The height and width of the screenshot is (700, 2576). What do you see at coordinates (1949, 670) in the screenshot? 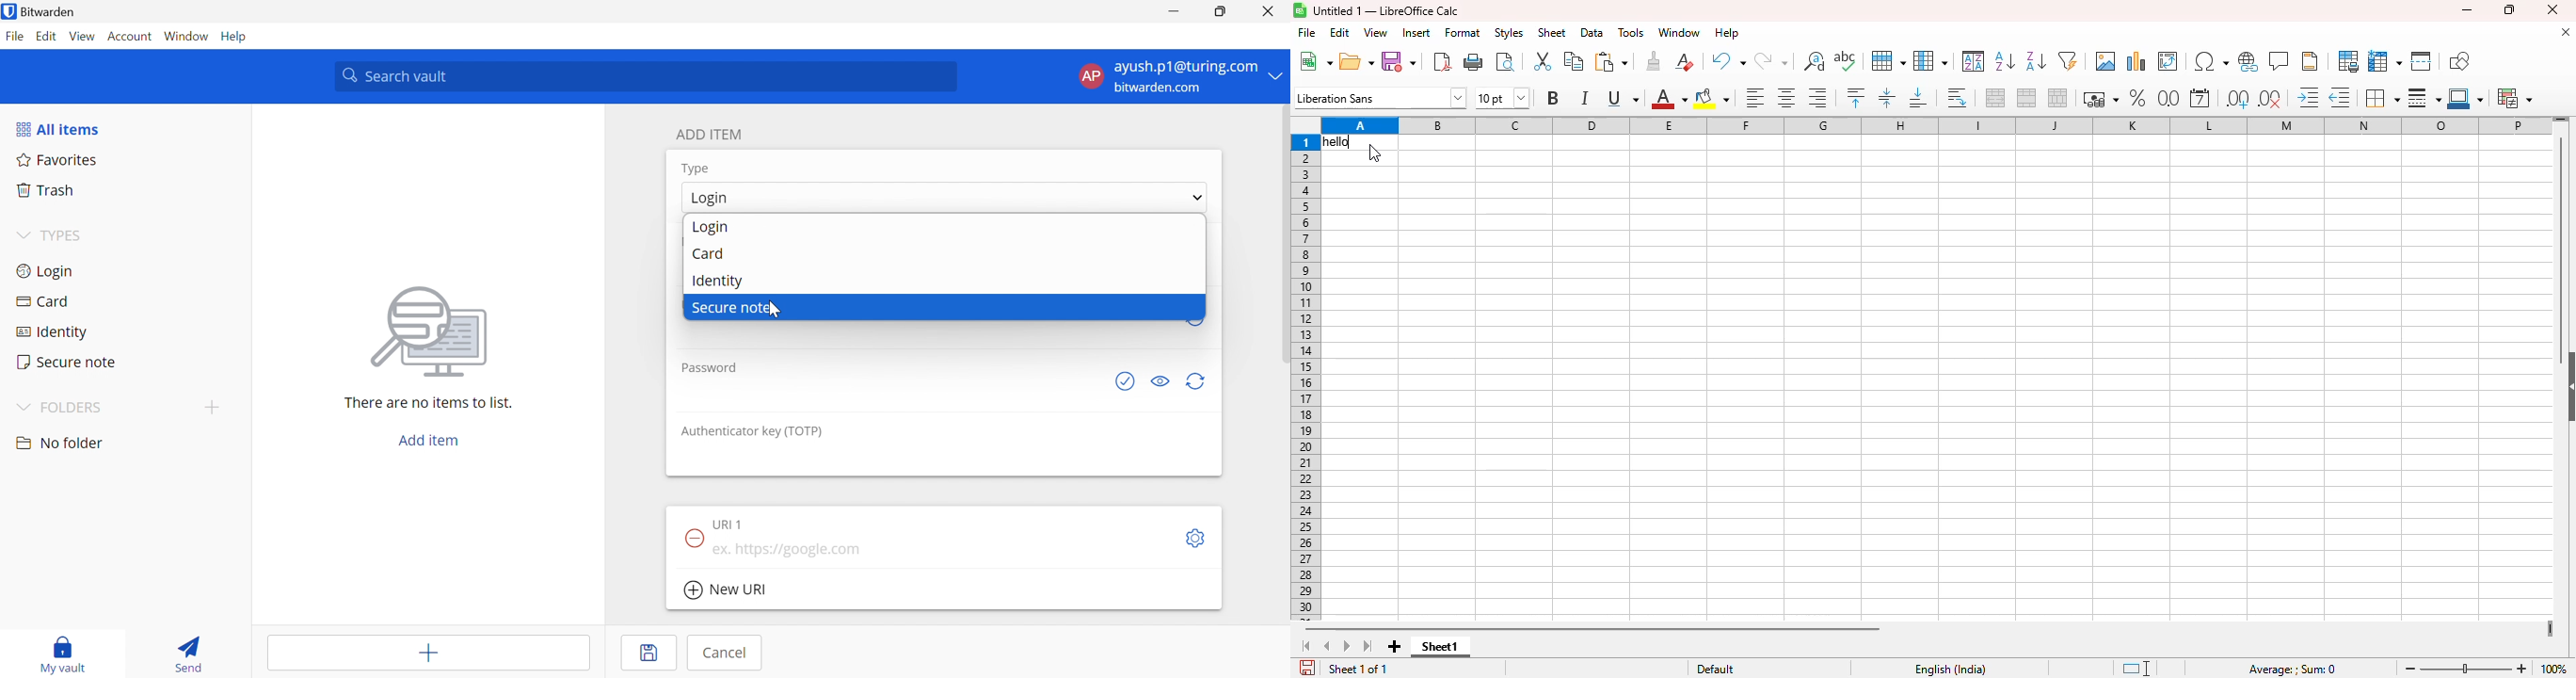
I see `text language` at bounding box center [1949, 670].